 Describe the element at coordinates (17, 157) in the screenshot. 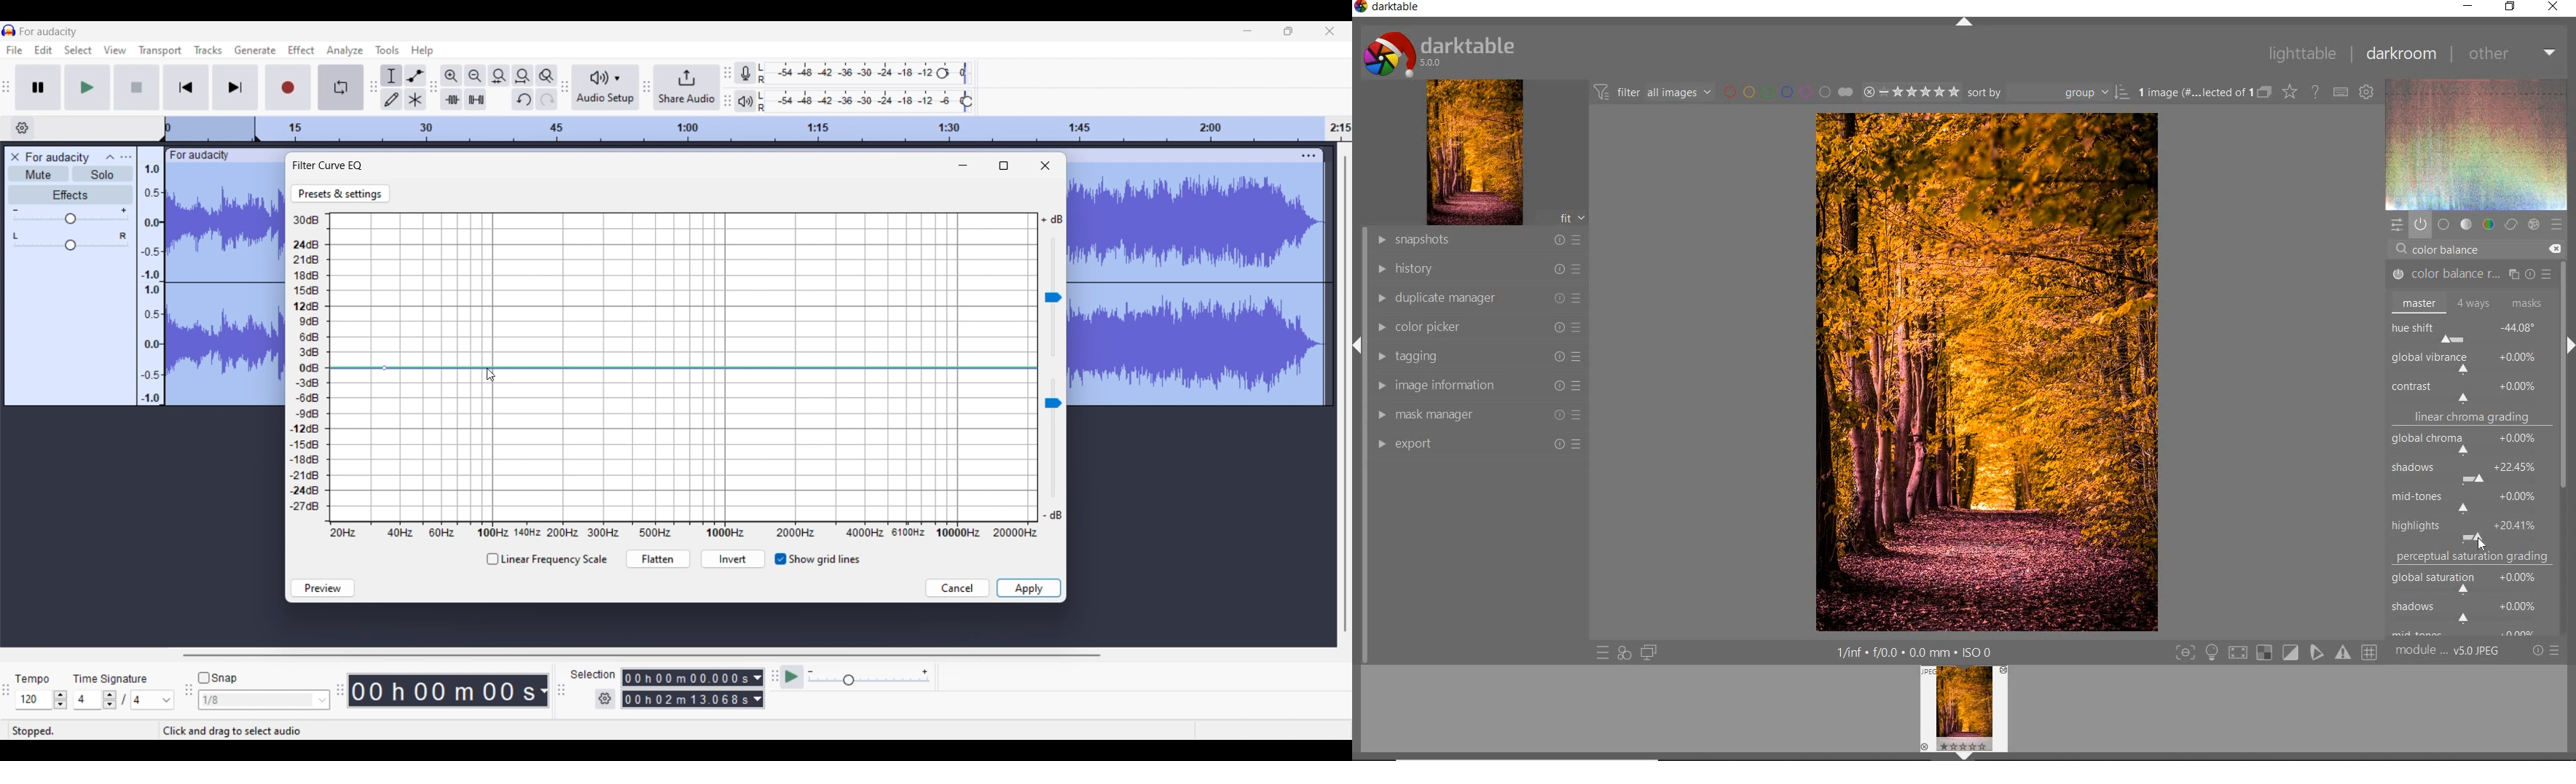

I see `Delete track` at that location.